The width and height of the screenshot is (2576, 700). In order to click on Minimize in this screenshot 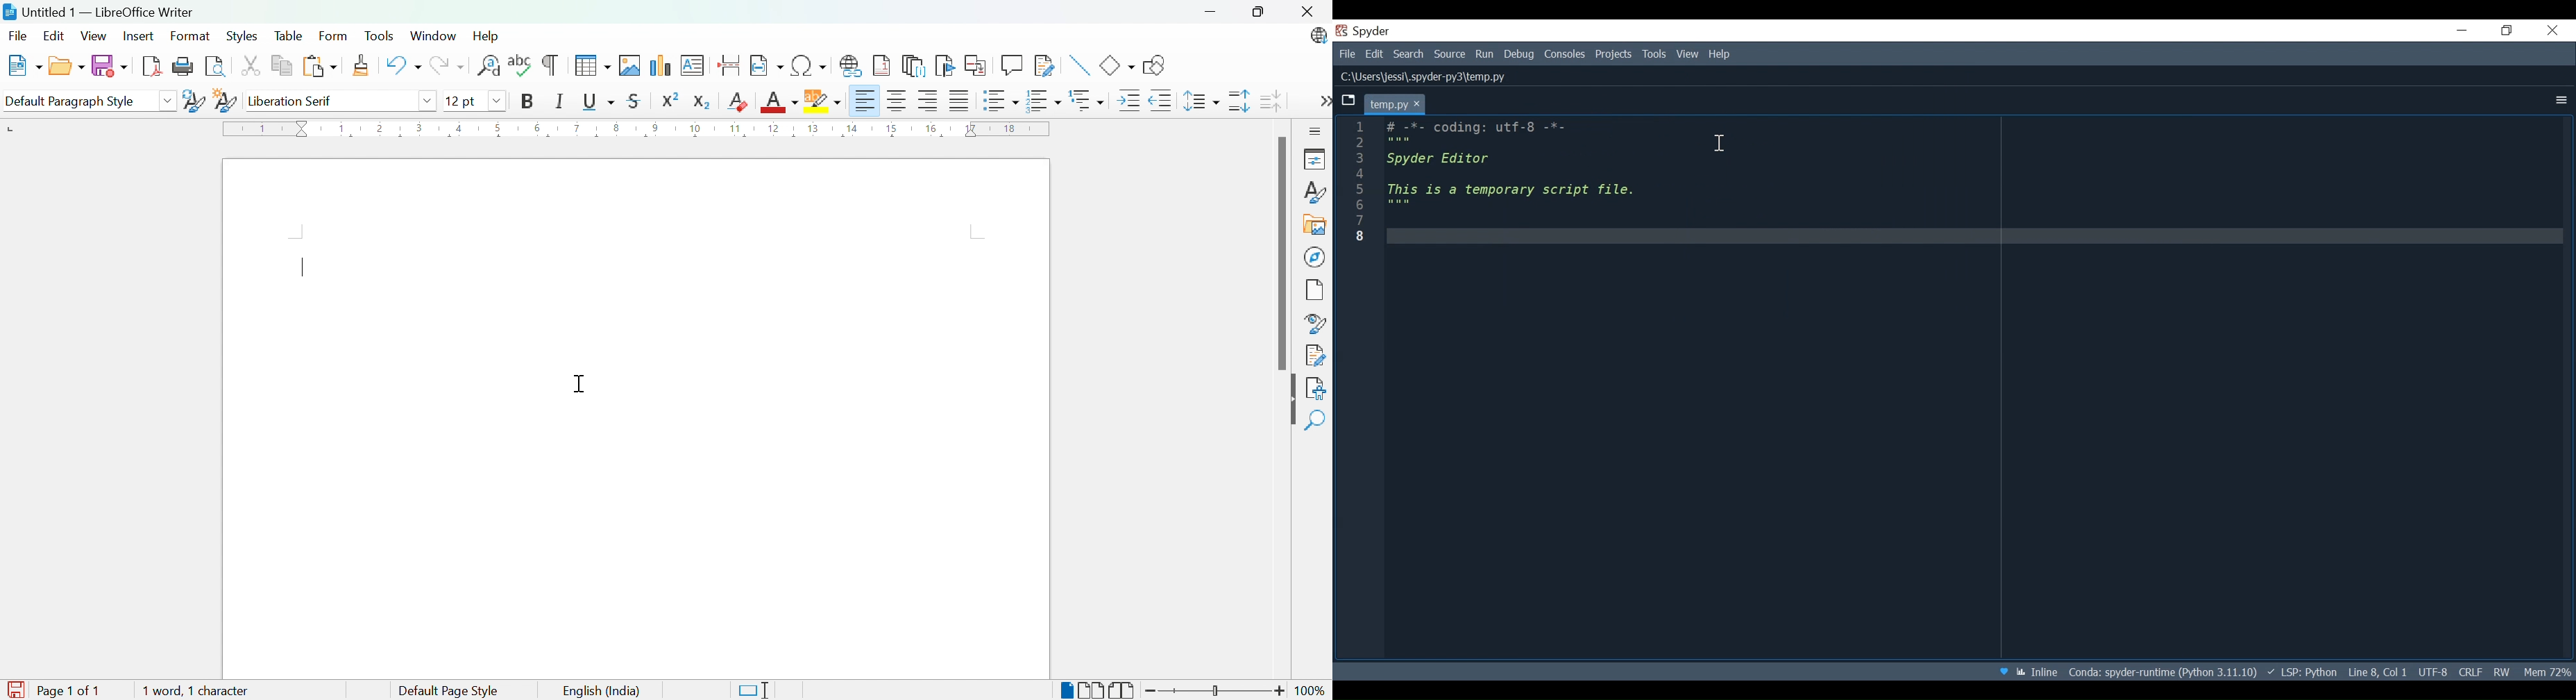, I will do `click(2461, 30)`.